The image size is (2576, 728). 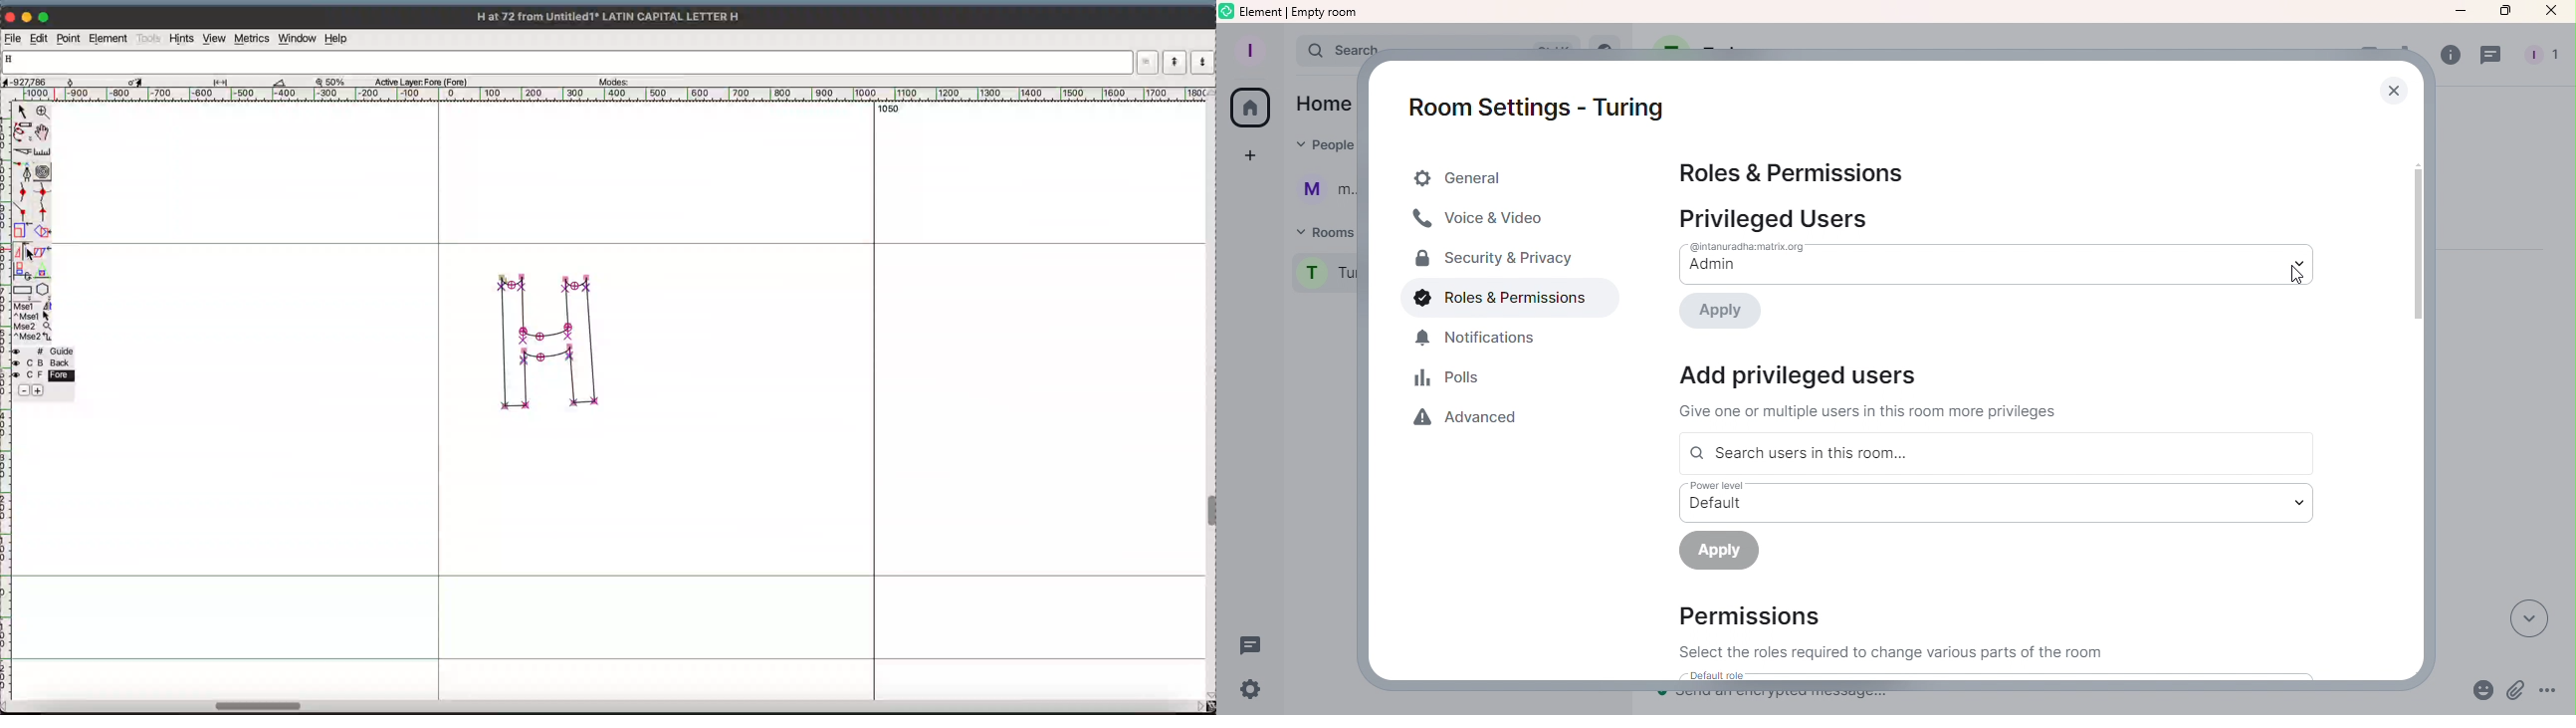 I want to click on Security & Privacy, so click(x=1496, y=259).